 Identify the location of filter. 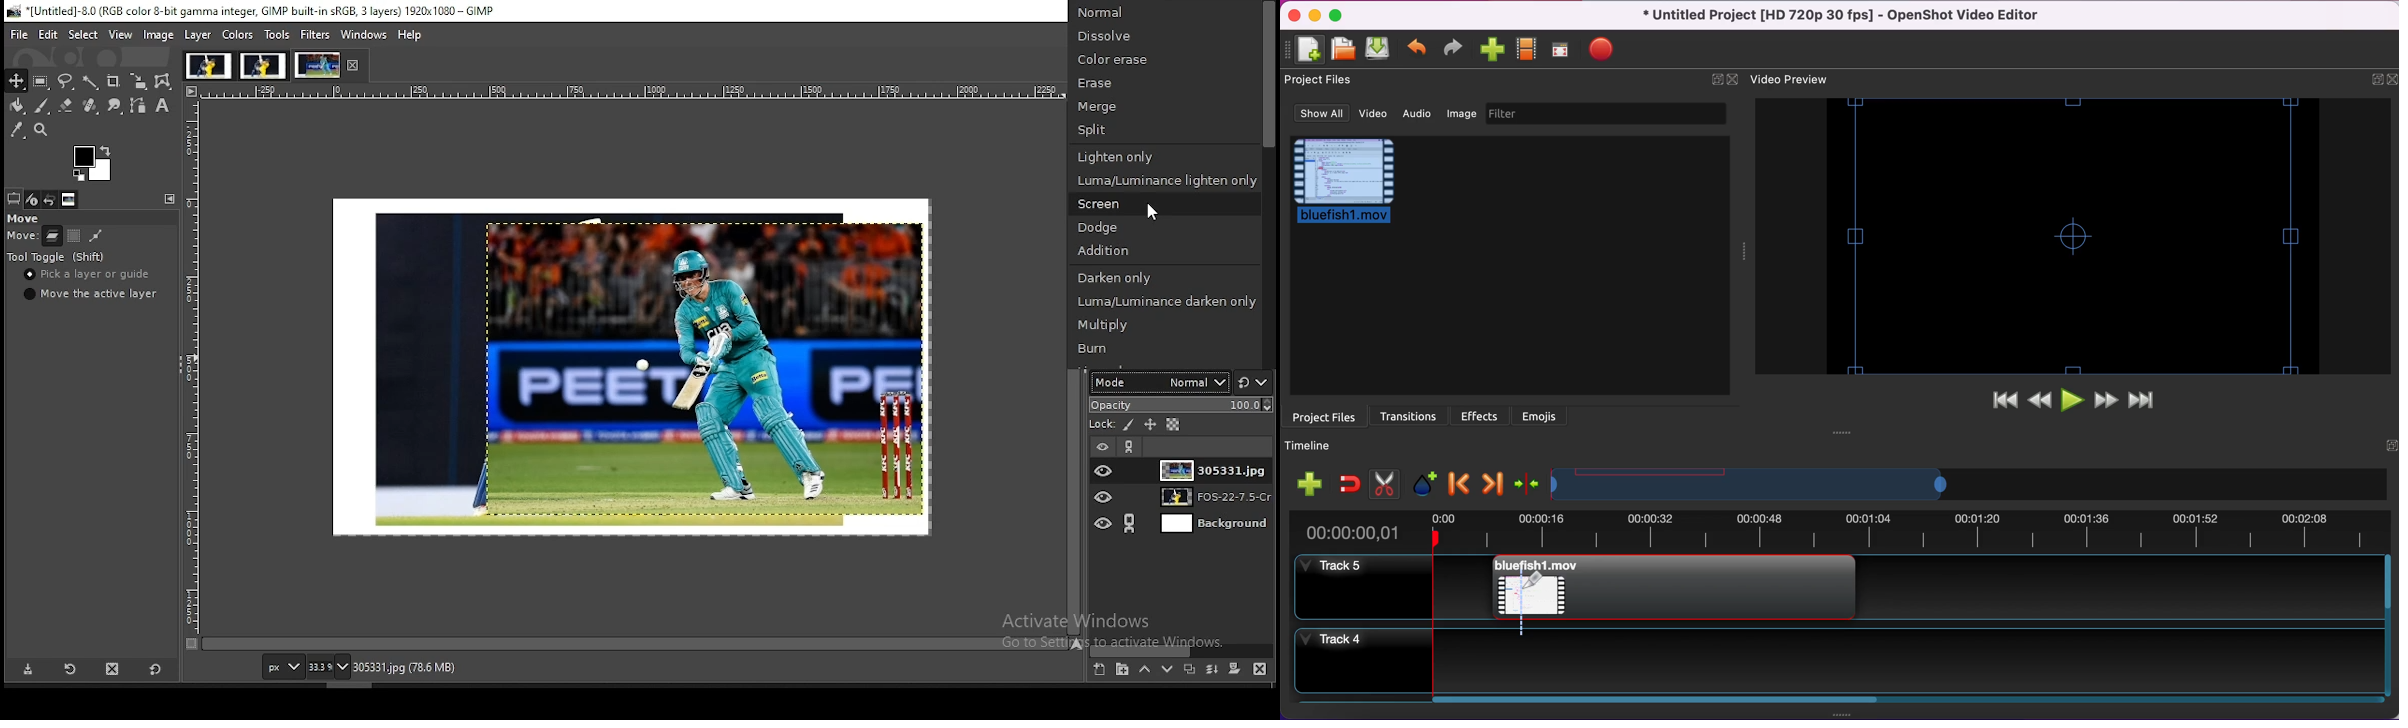
(1610, 116).